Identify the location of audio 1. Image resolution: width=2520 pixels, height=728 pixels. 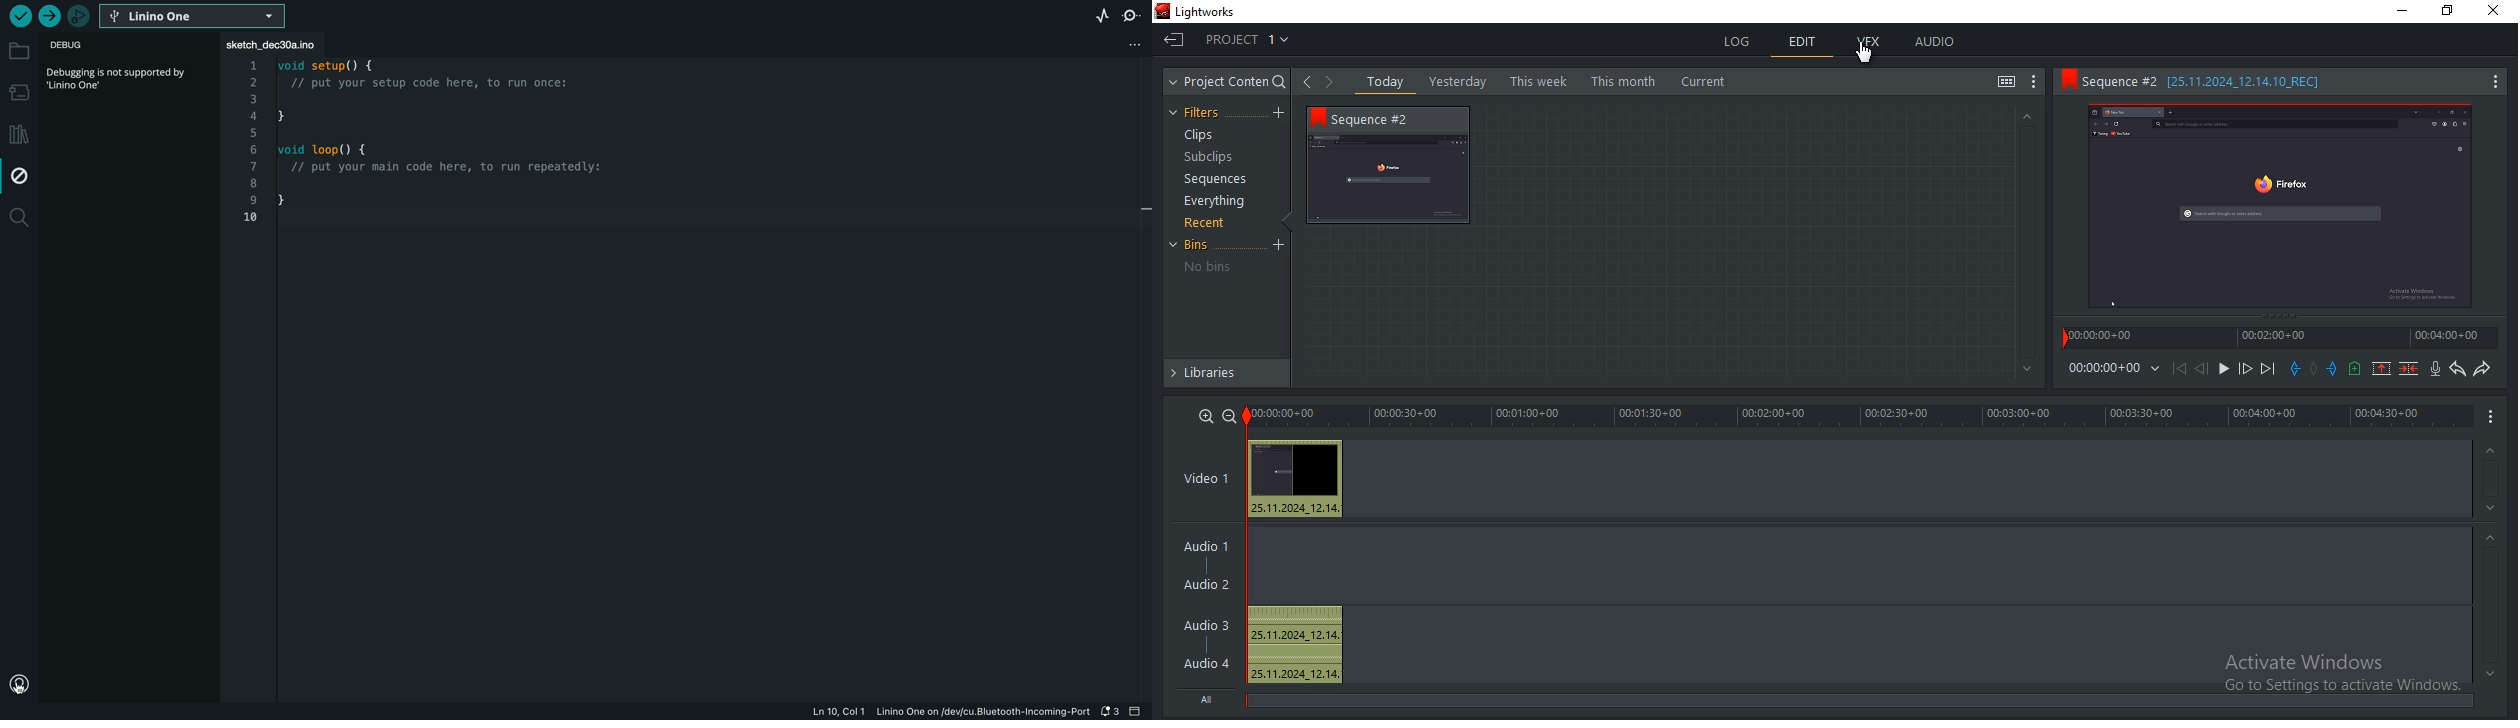
(1209, 549).